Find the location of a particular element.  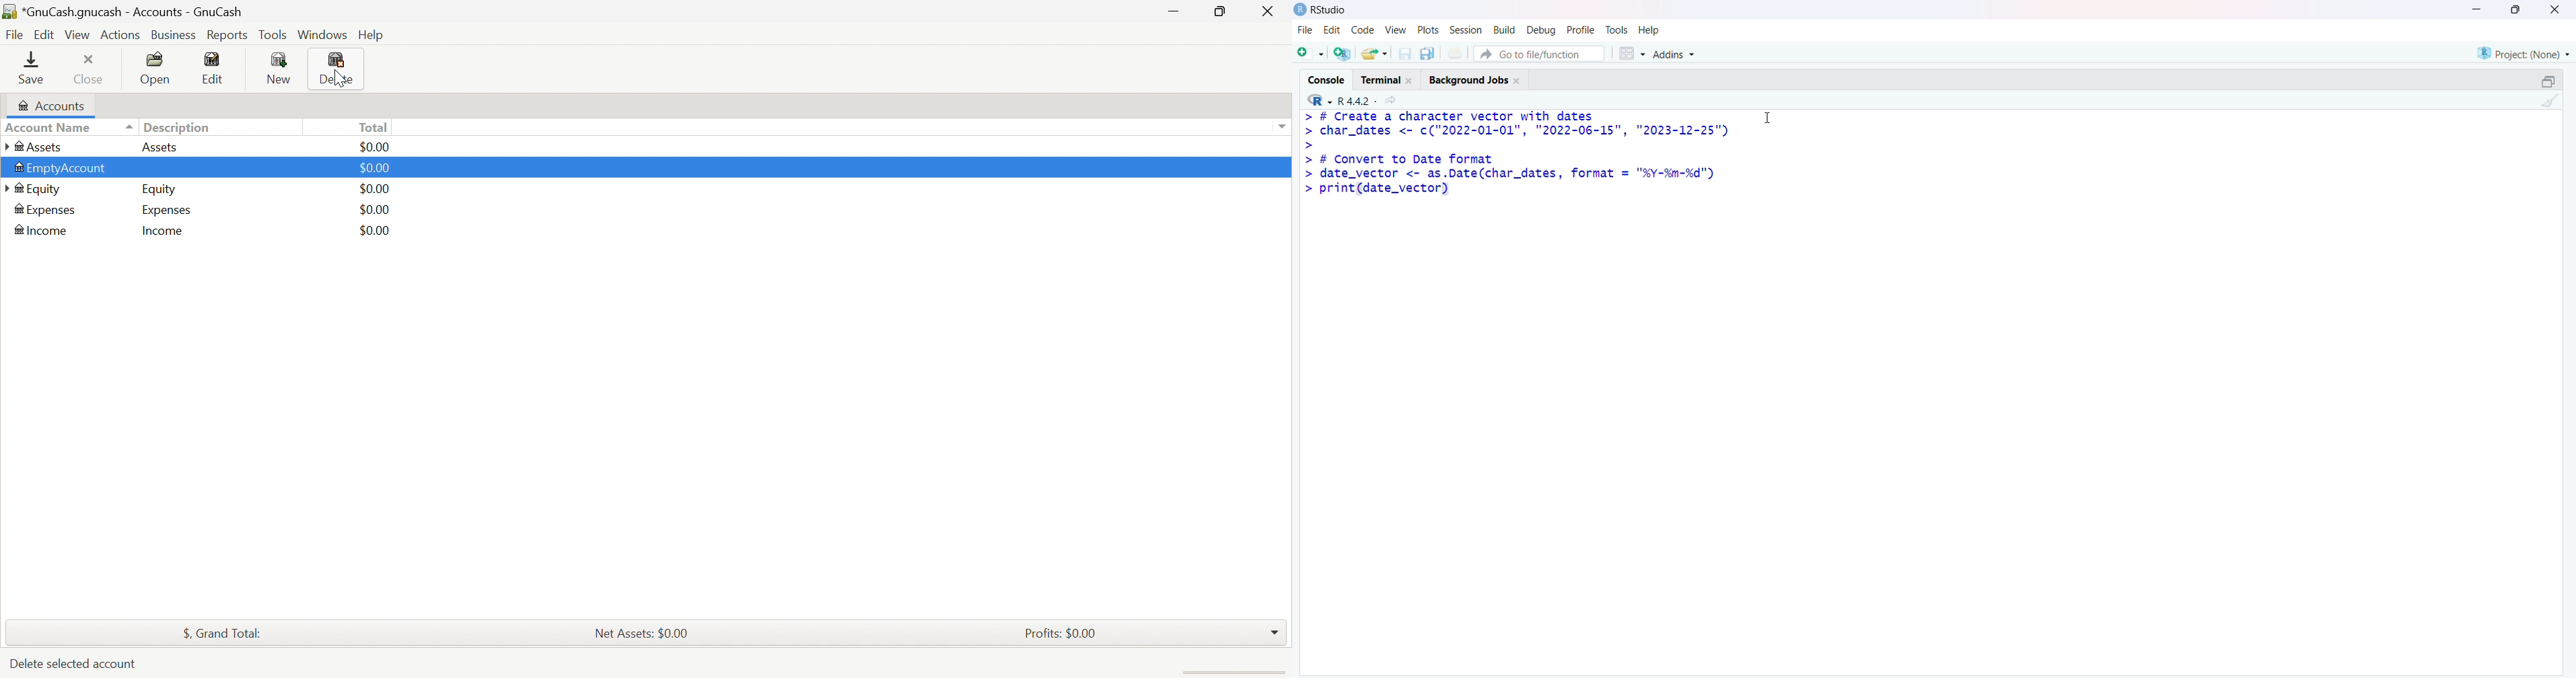

Tools is located at coordinates (1617, 29).